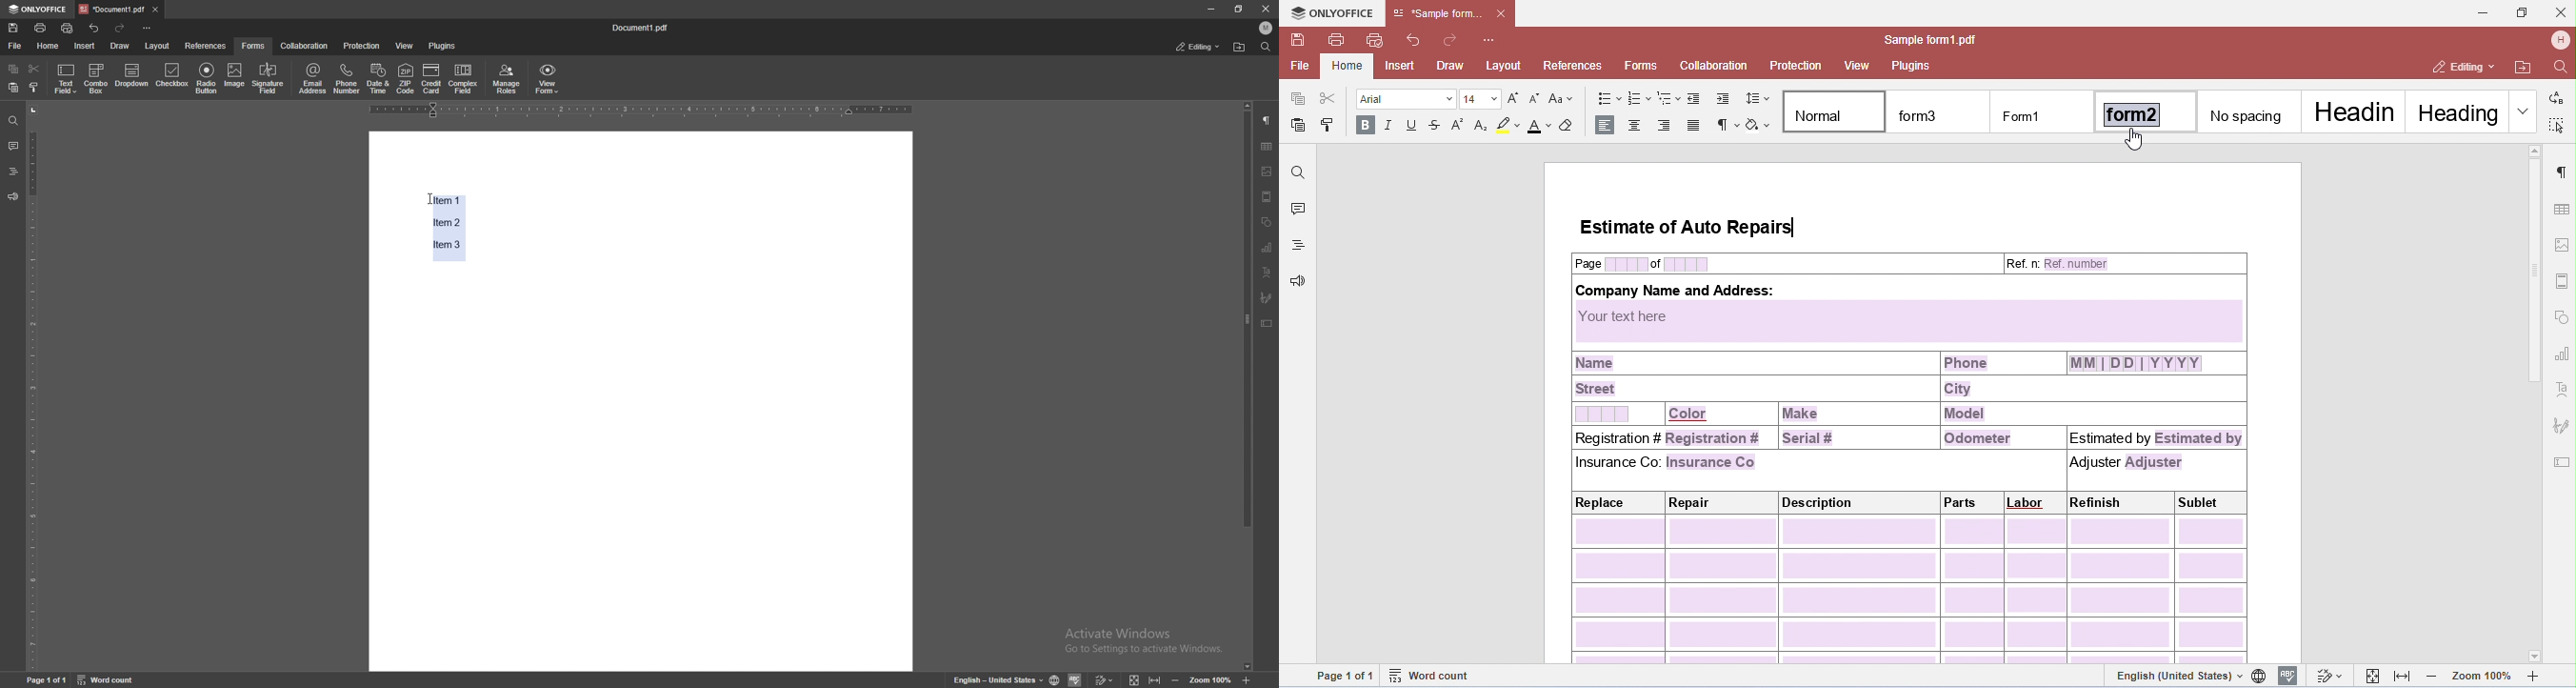  Describe the element at coordinates (235, 77) in the screenshot. I see `image` at that location.